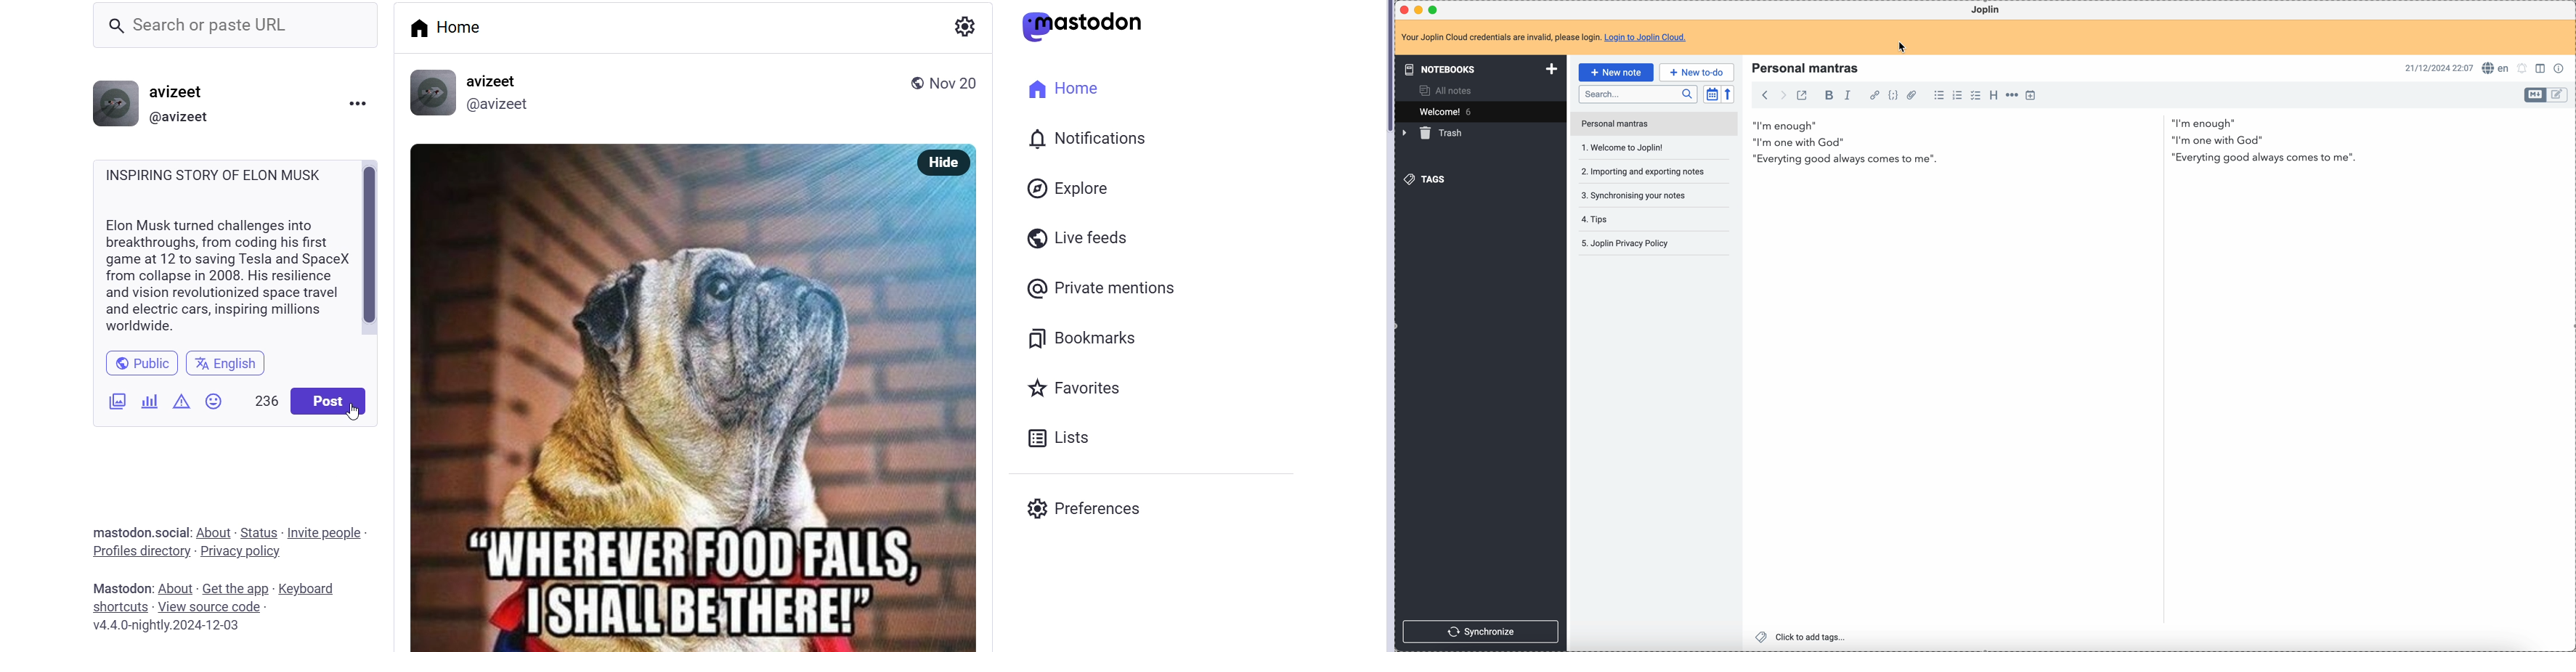  What do you see at coordinates (1403, 11) in the screenshot?
I see `close program` at bounding box center [1403, 11].